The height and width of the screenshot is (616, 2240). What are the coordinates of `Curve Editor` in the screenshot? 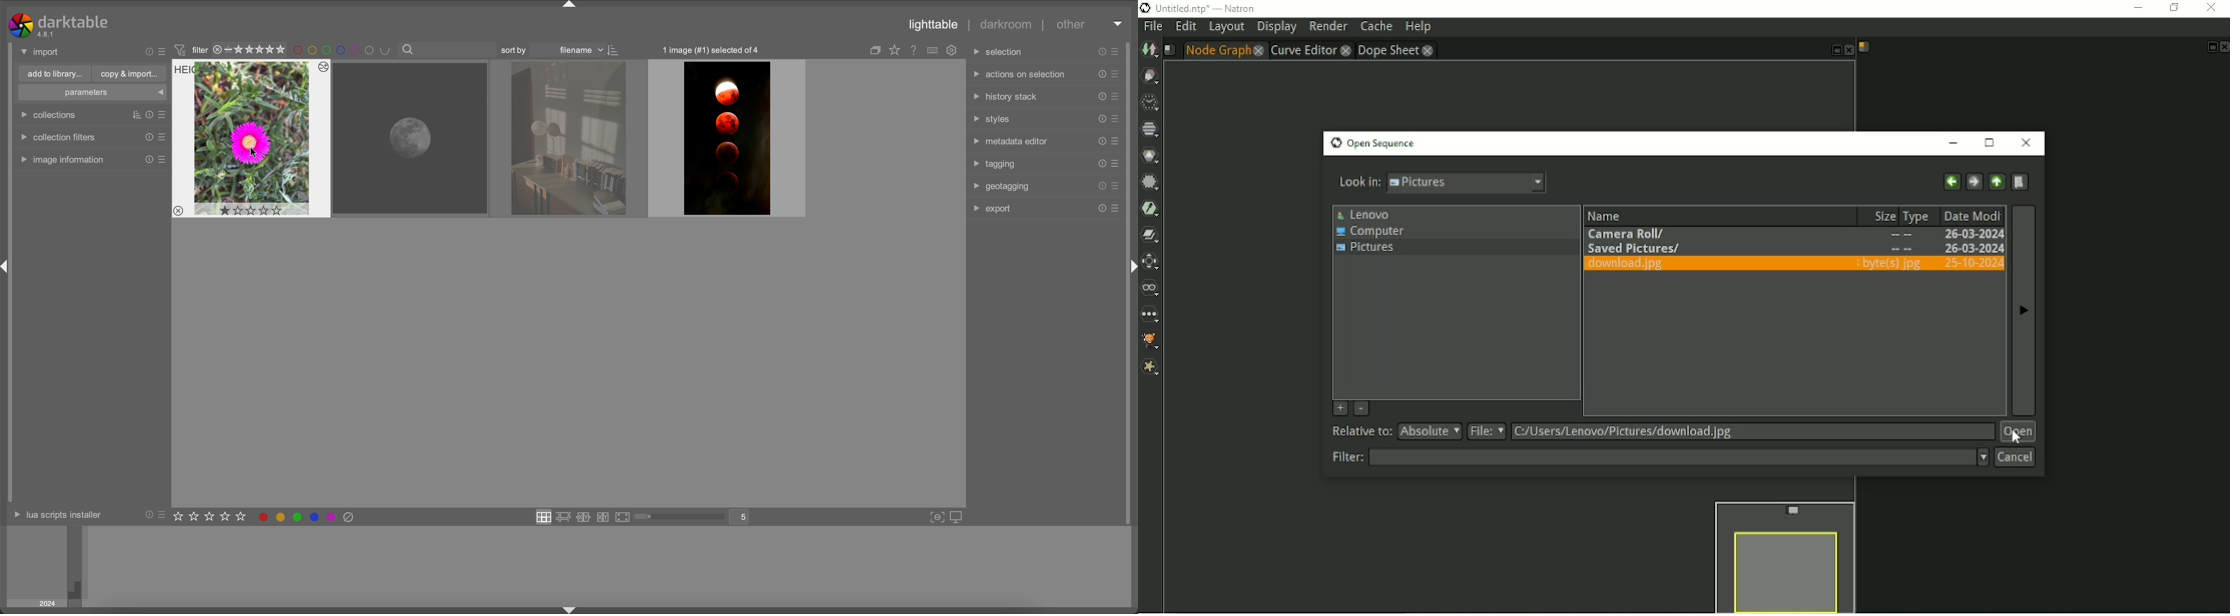 It's located at (1309, 50).